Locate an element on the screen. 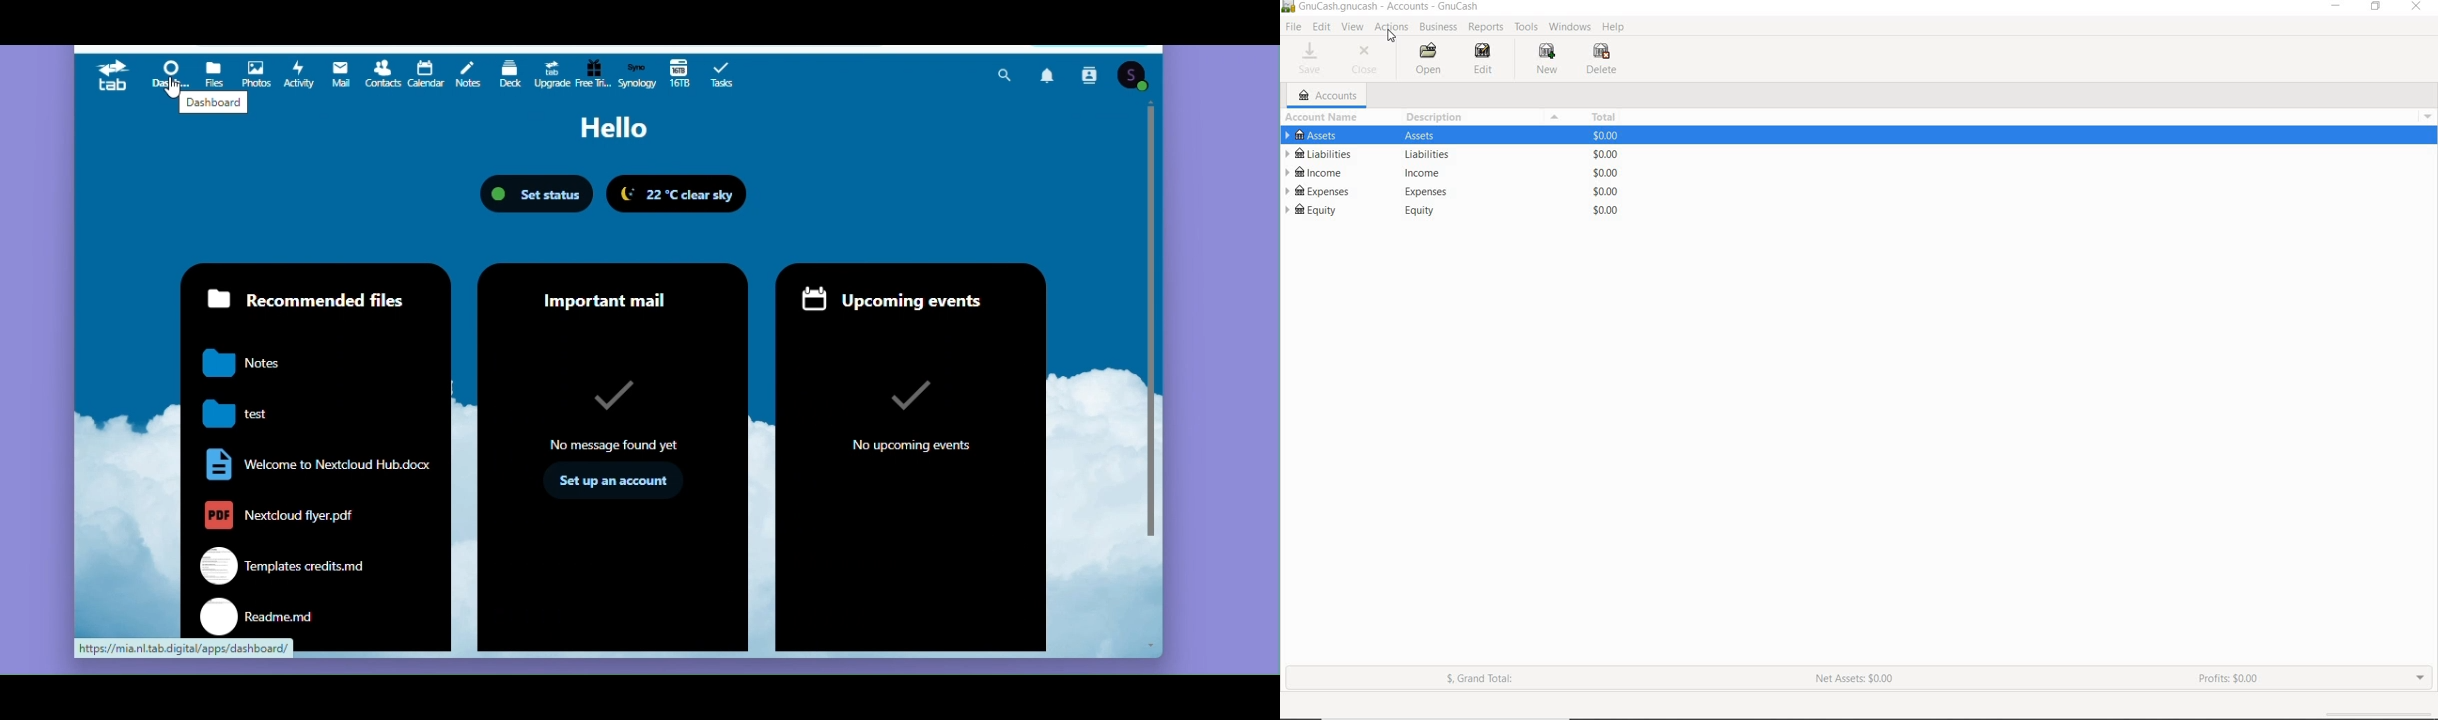  Tasks is located at coordinates (723, 76).